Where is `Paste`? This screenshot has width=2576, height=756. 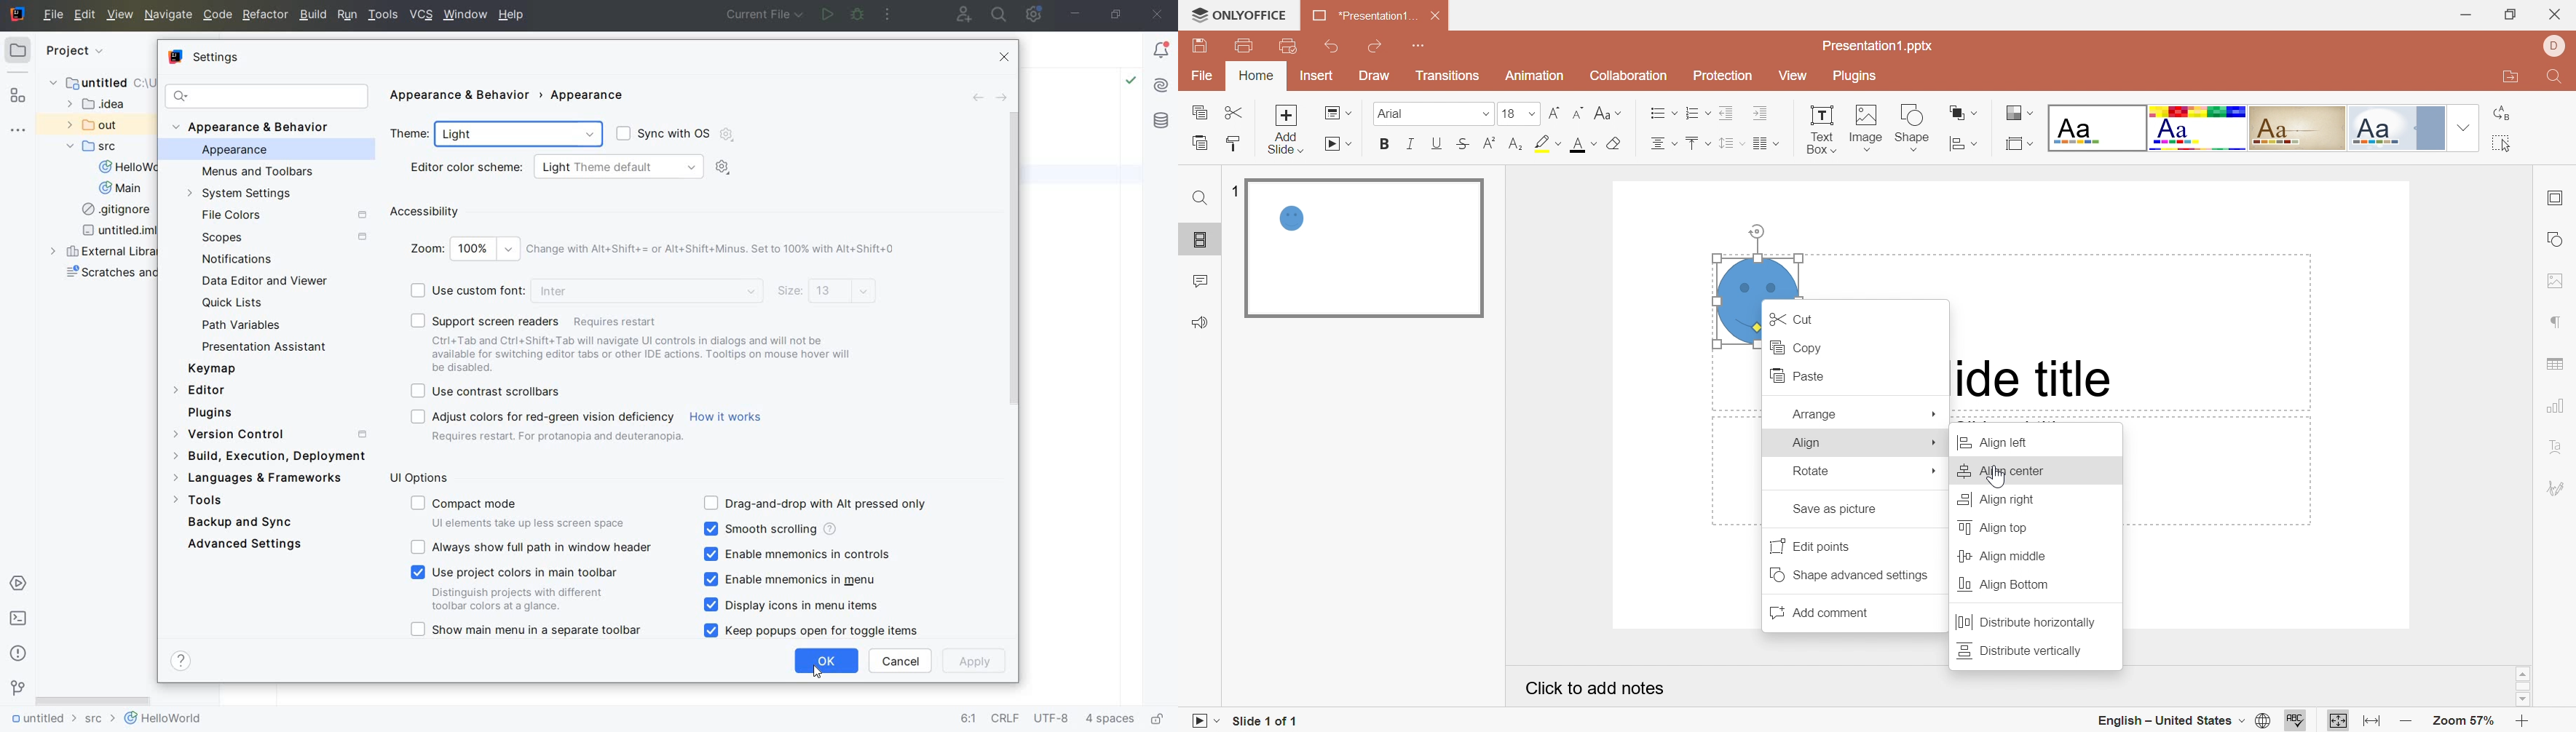 Paste is located at coordinates (1802, 376).